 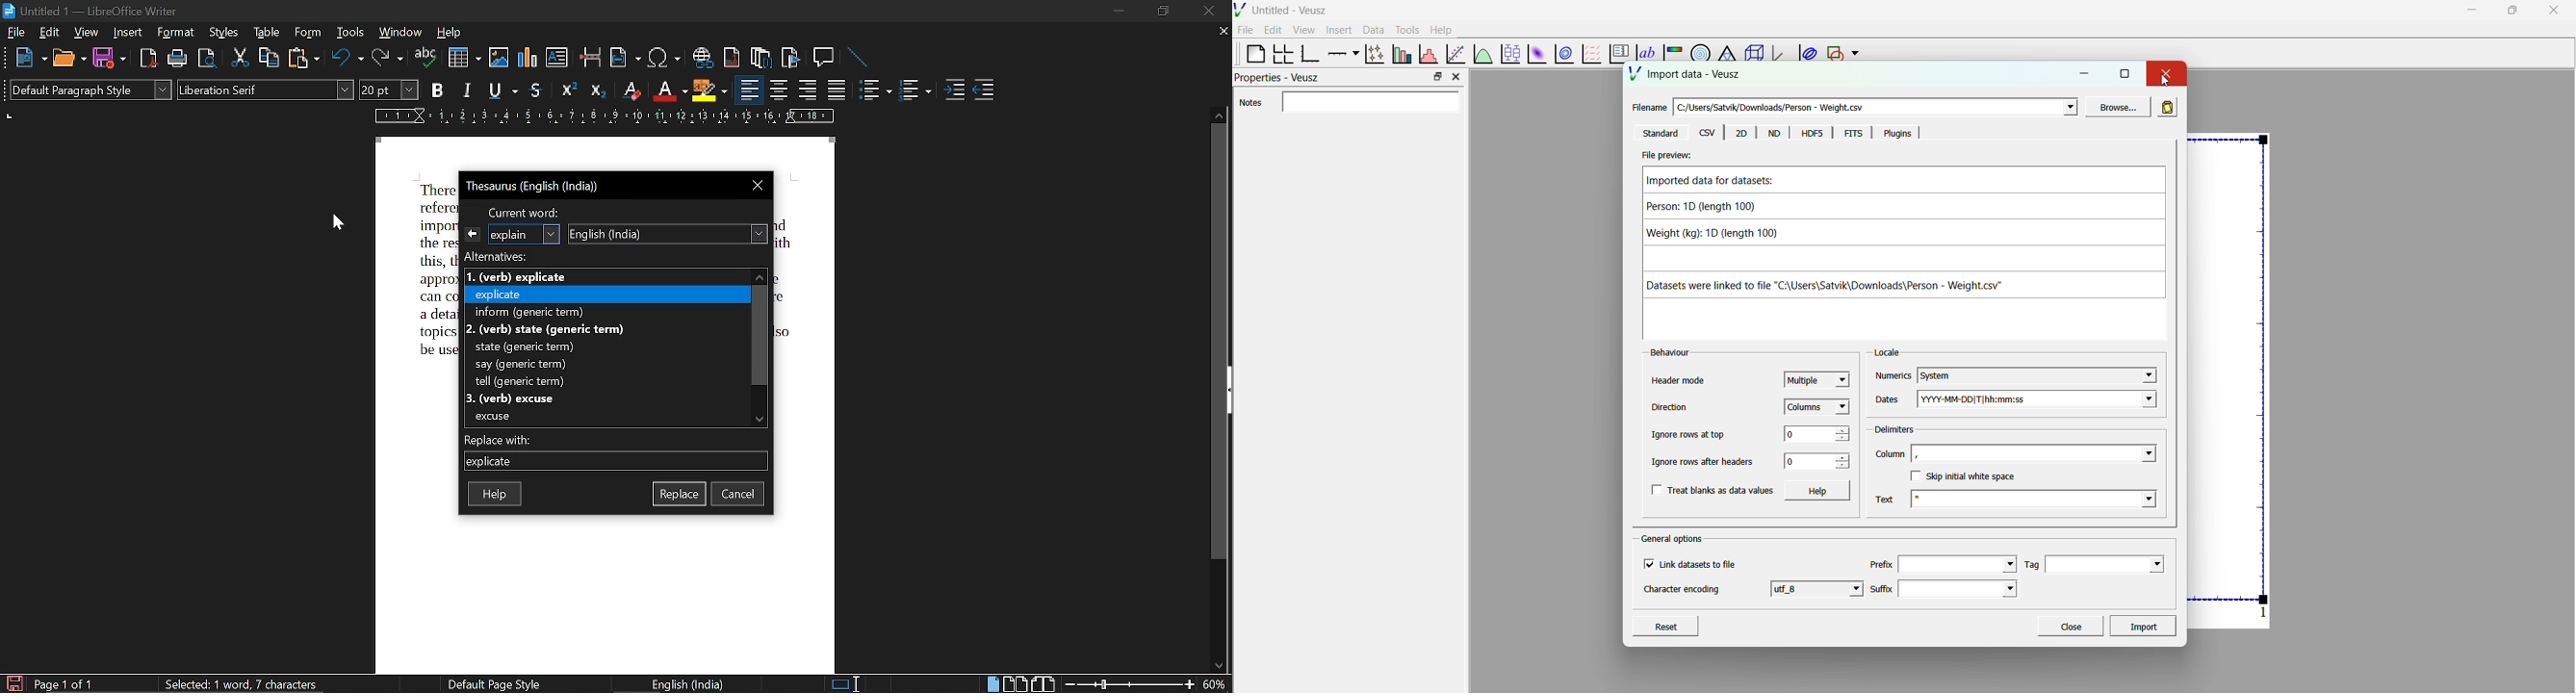 What do you see at coordinates (2036, 370) in the screenshot?
I see `System - dropdown` at bounding box center [2036, 370].